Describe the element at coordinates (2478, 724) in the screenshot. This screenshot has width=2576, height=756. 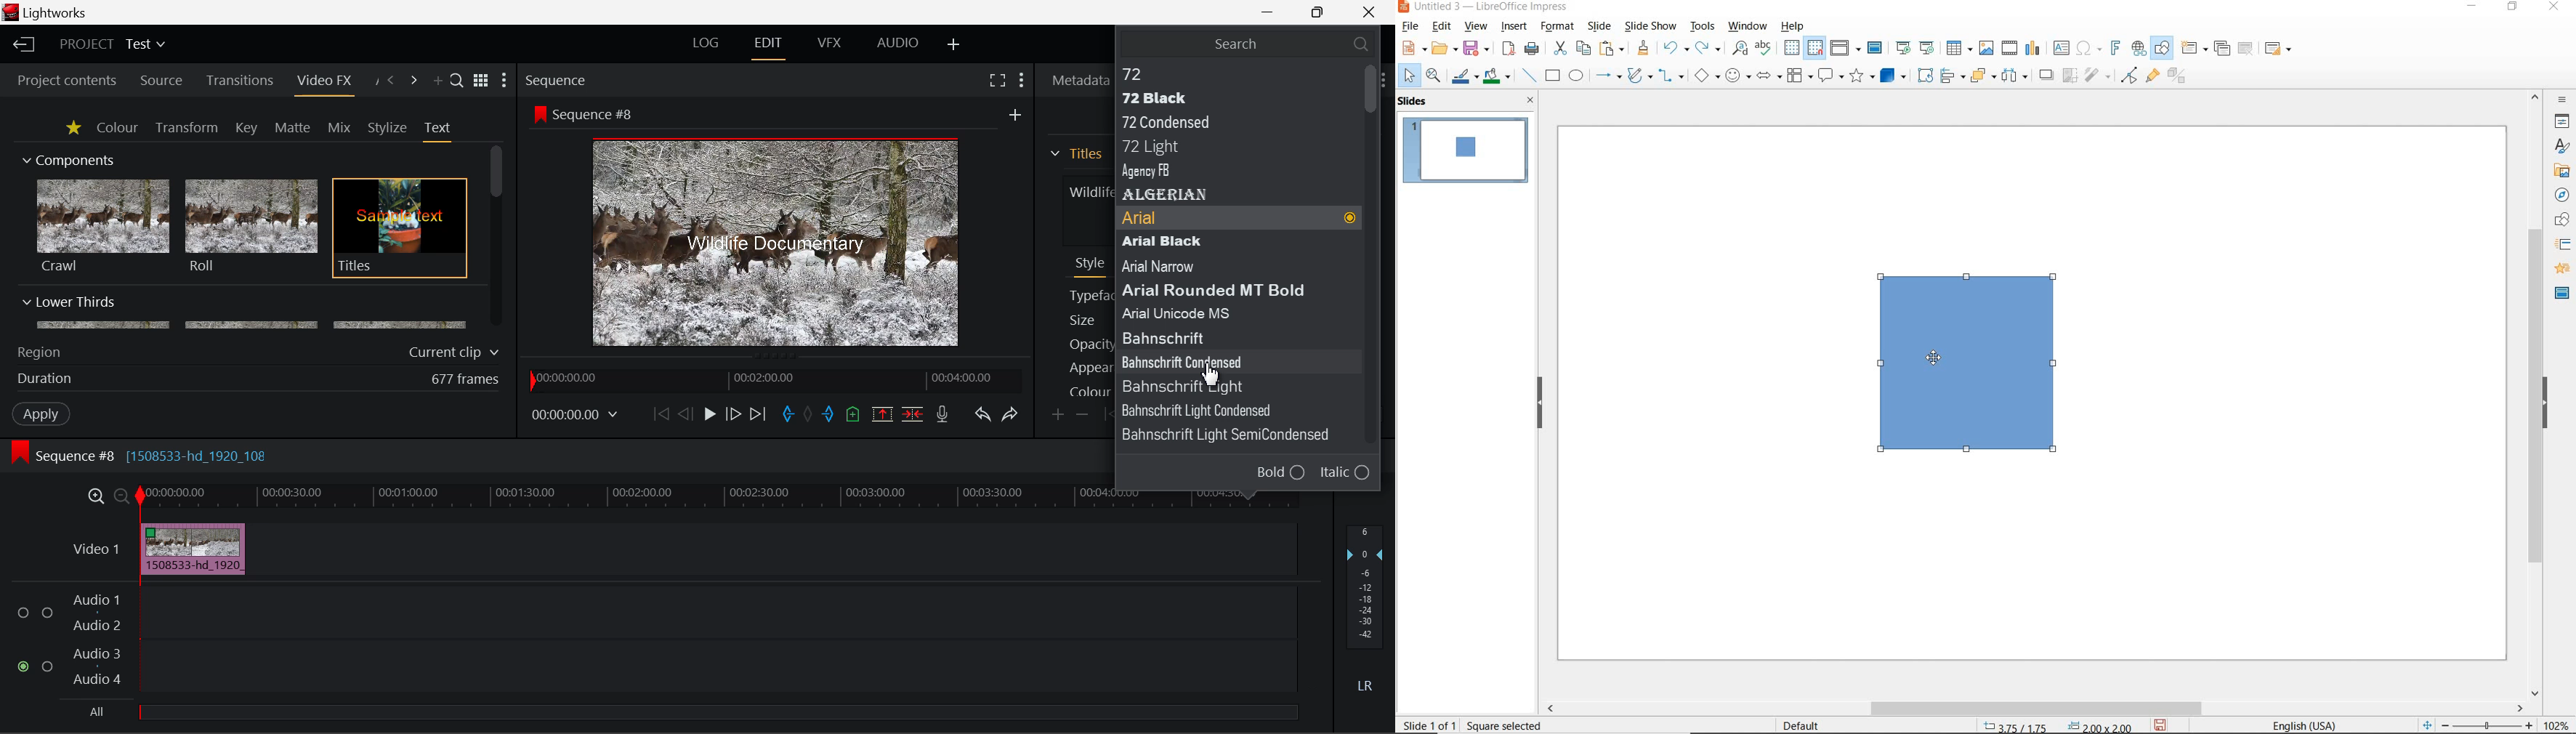
I see `zoom out or zoom in` at that location.